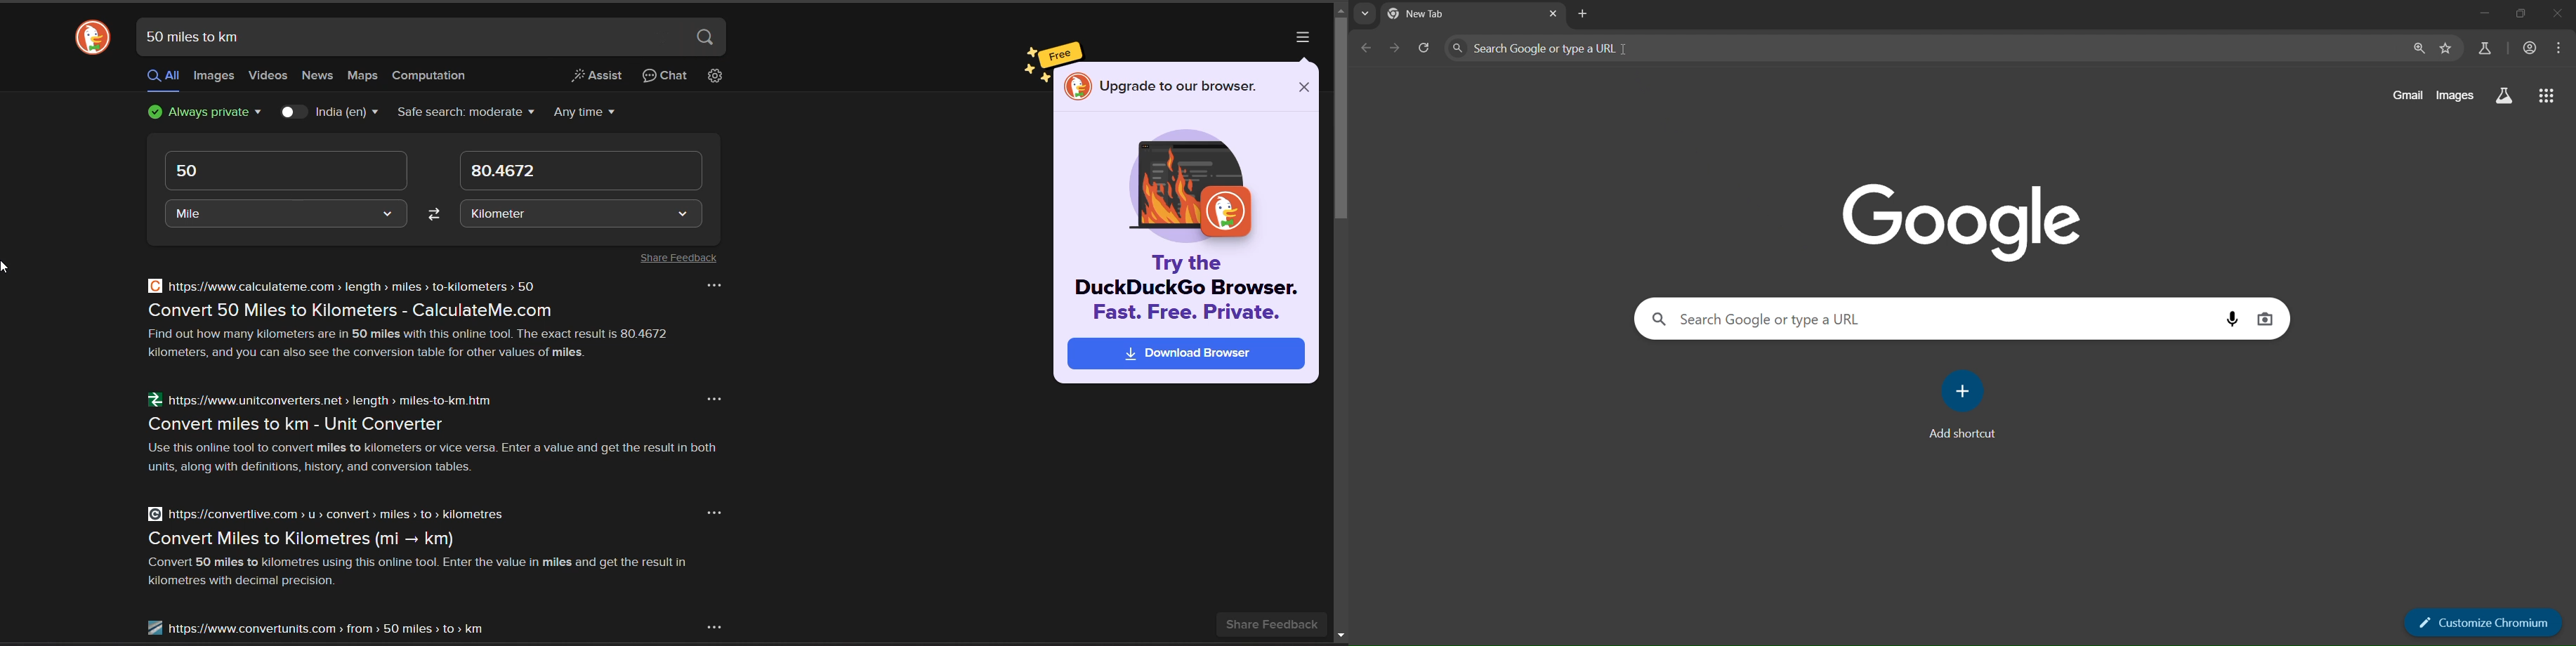 The width and height of the screenshot is (2576, 672). I want to click on menu, so click(2564, 47).